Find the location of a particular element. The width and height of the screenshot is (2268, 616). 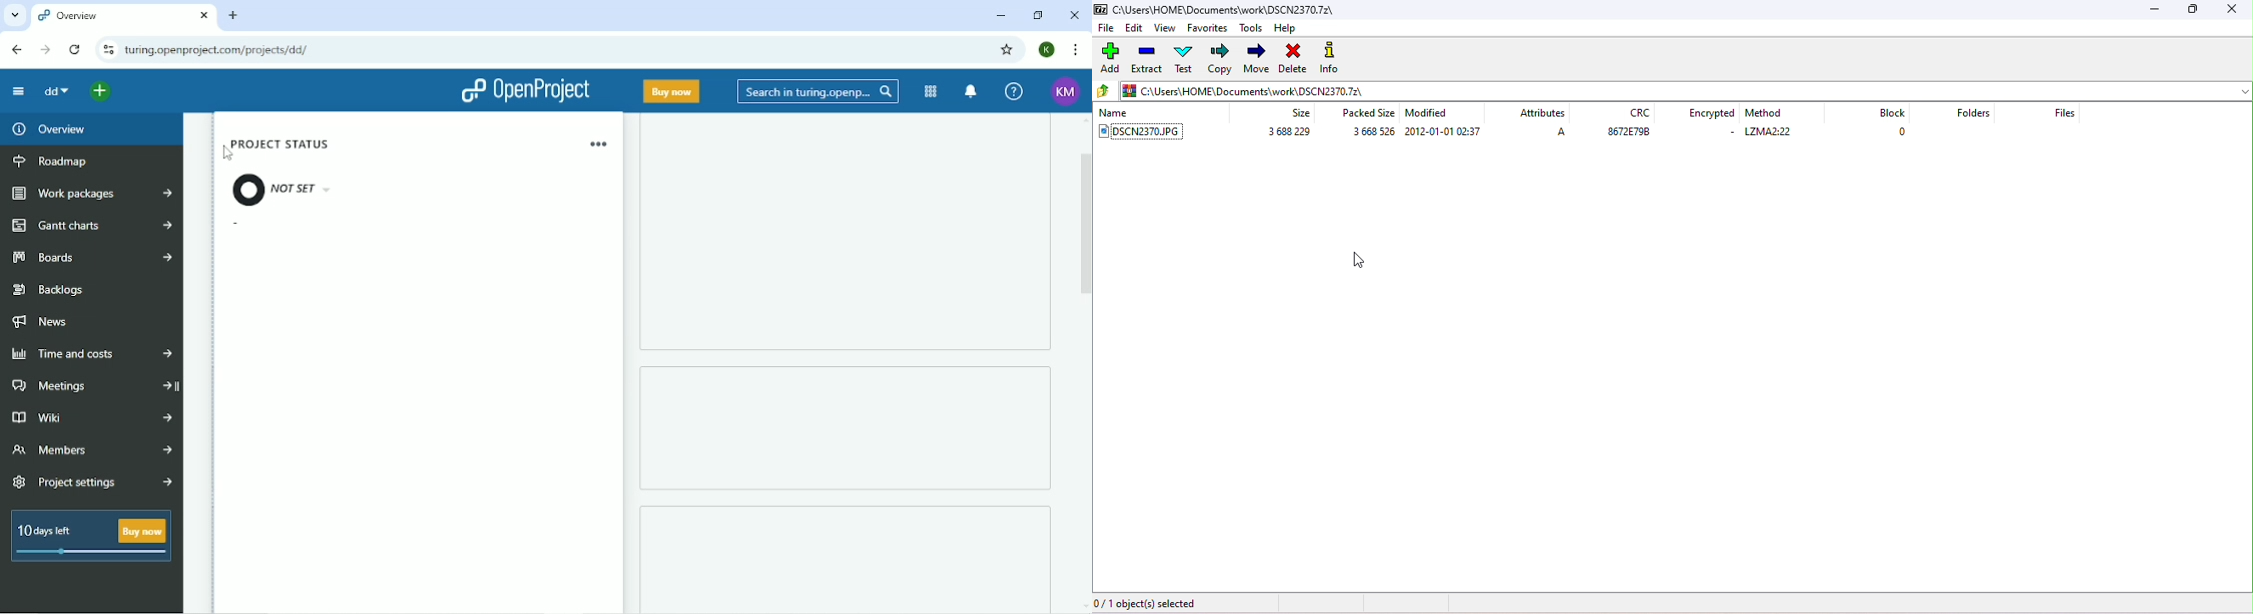

News is located at coordinates (44, 322).